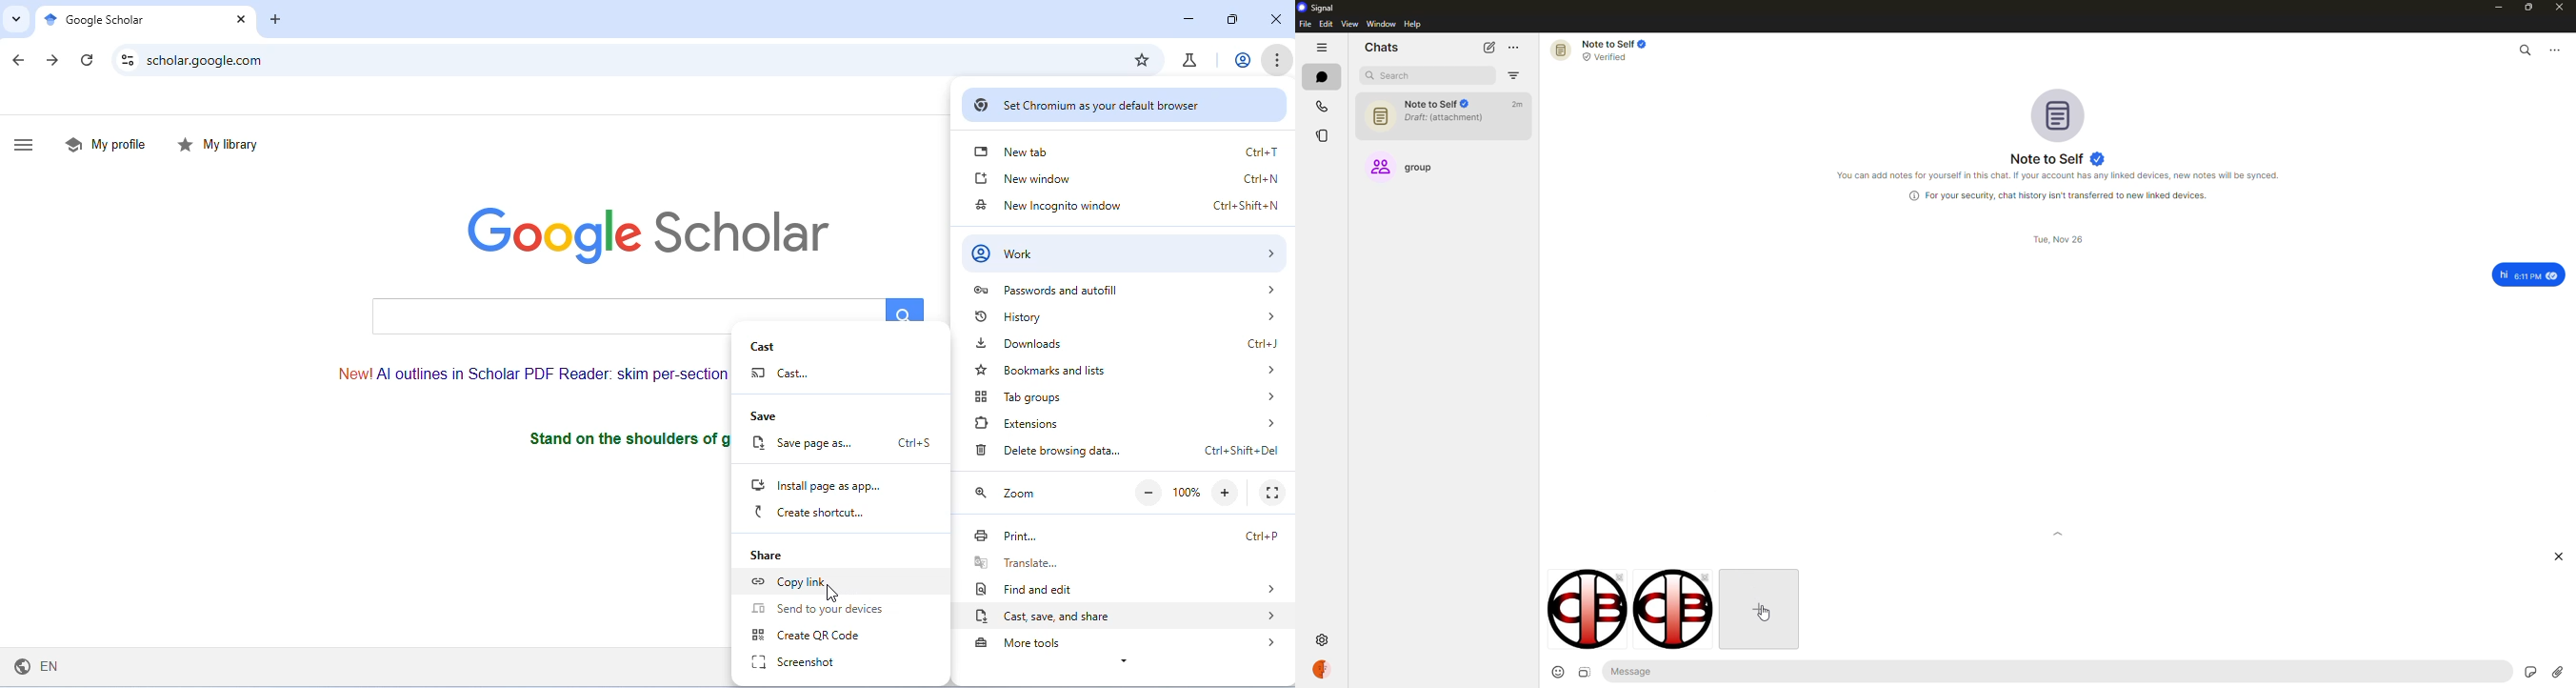  What do you see at coordinates (2057, 239) in the screenshot?
I see `date` at bounding box center [2057, 239].